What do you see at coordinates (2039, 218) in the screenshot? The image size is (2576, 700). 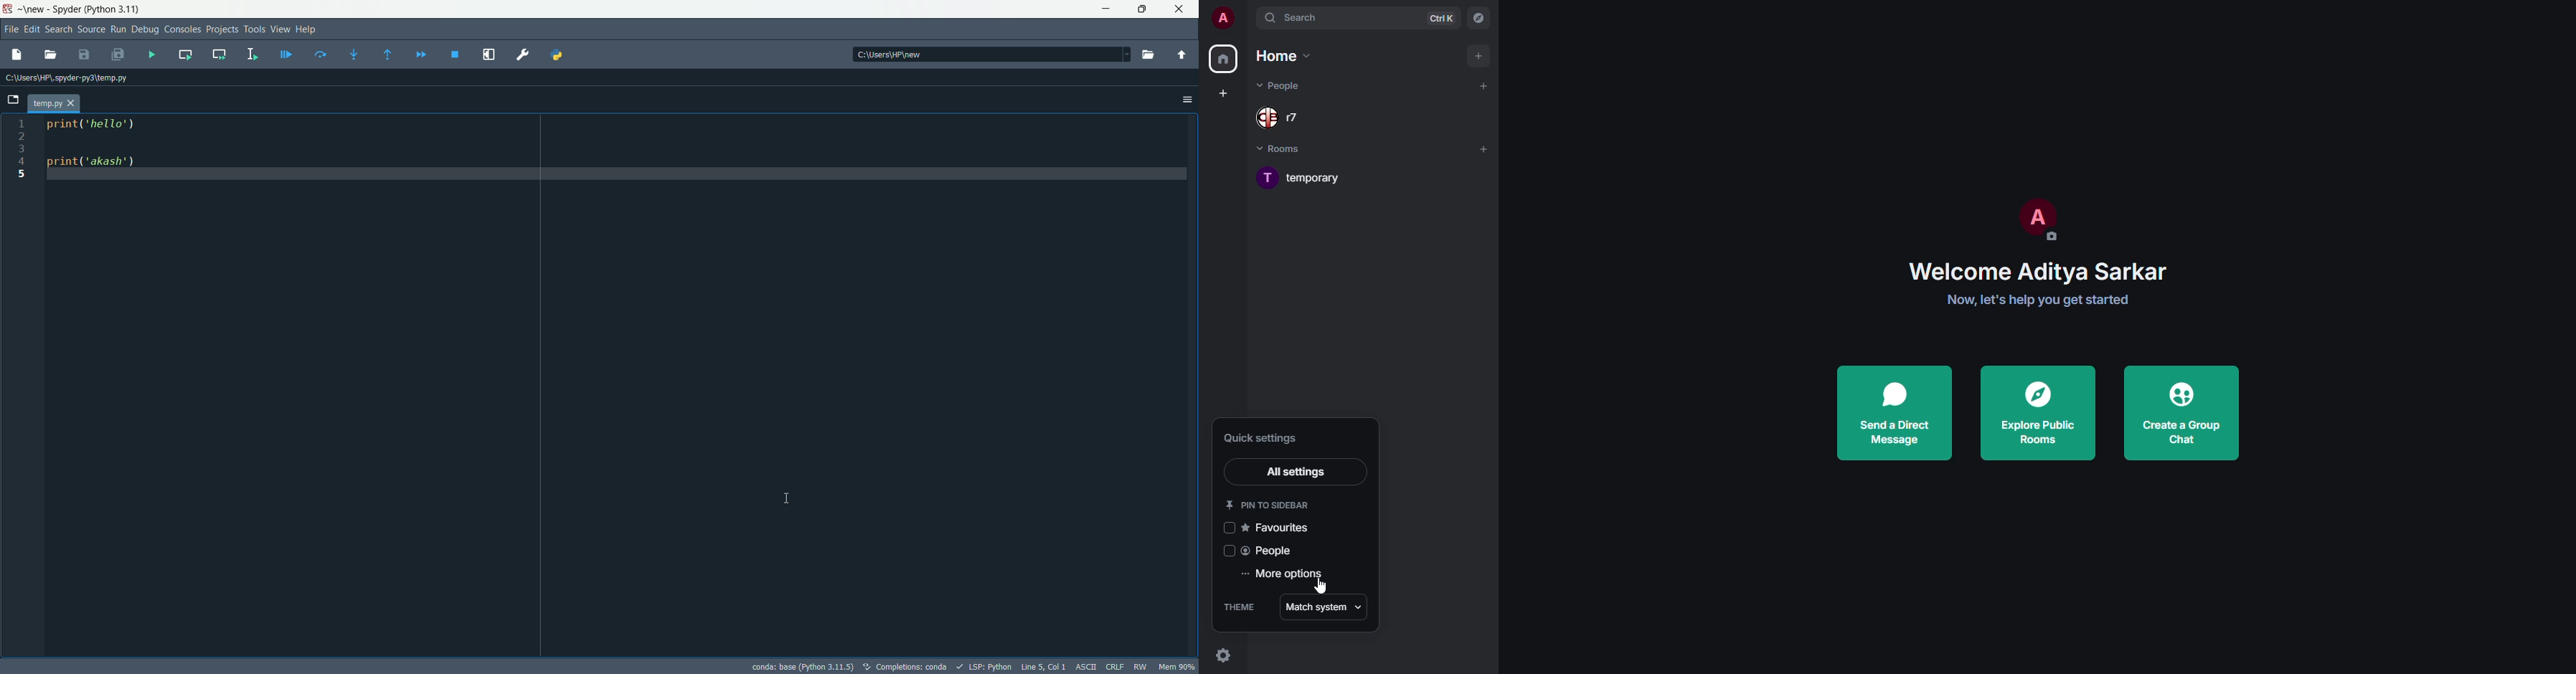 I see `profile pic` at bounding box center [2039, 218].